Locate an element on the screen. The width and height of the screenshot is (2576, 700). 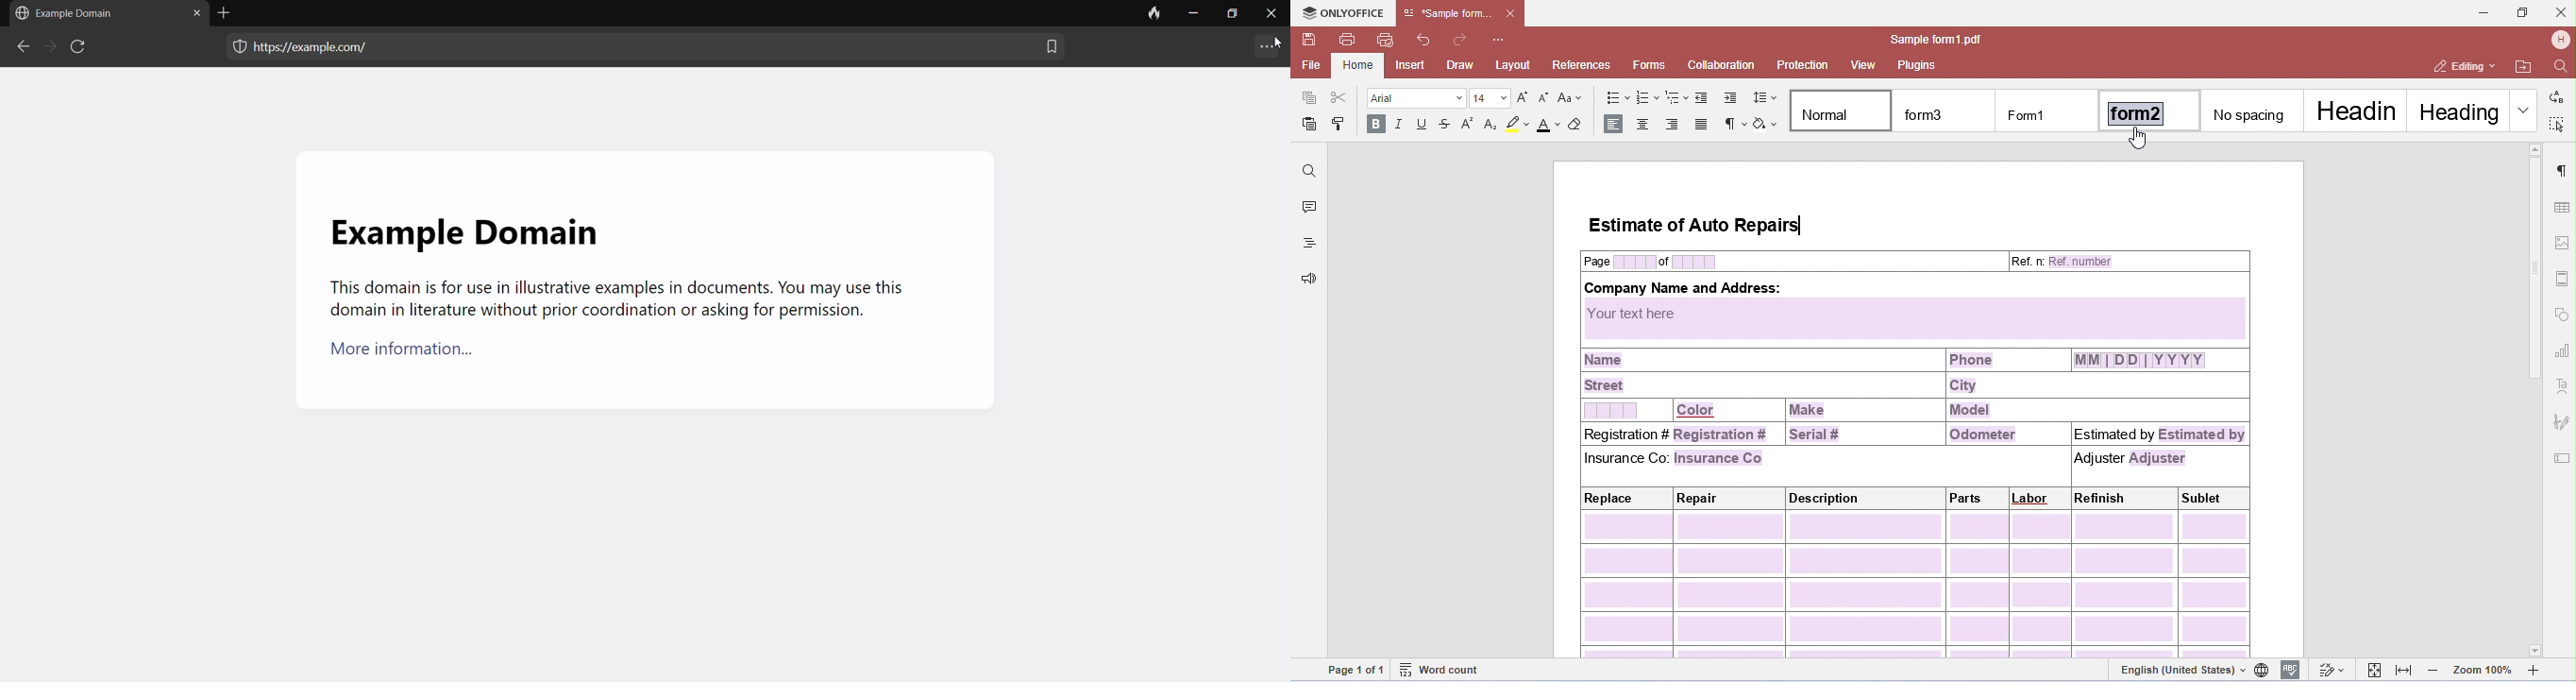
vertical scroll bar is located at coordinates (2535, 282).